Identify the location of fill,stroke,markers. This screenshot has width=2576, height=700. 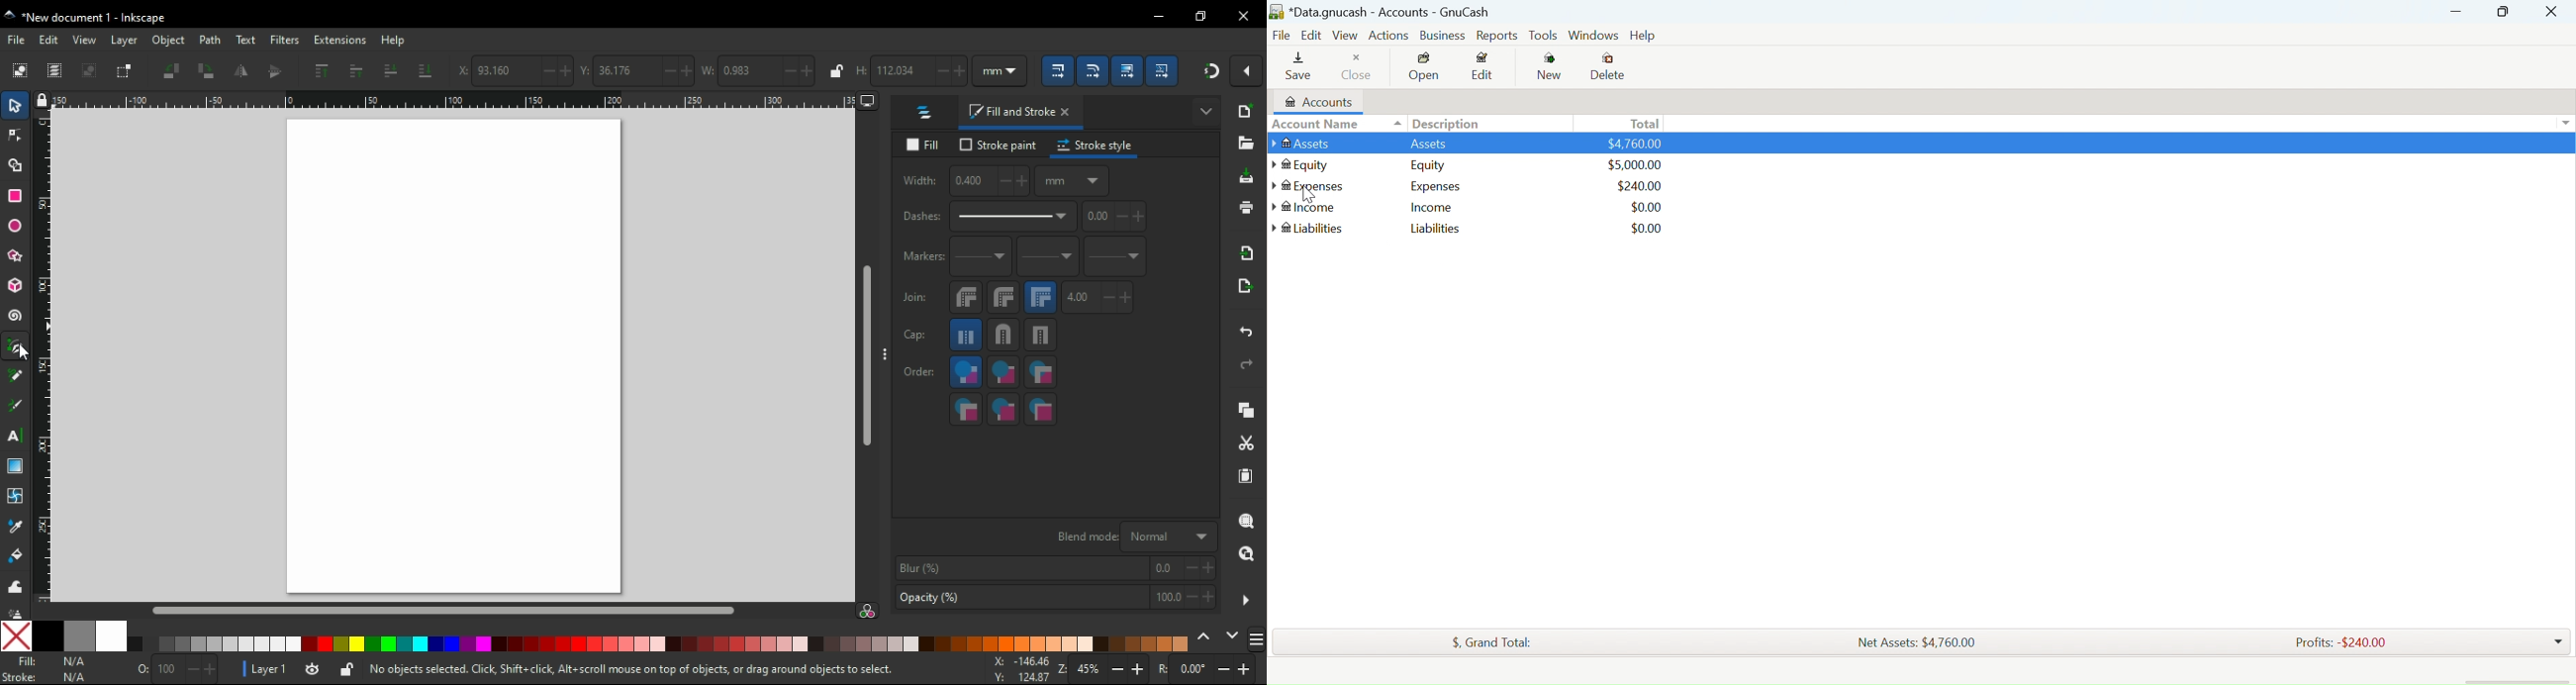
(966, 373).